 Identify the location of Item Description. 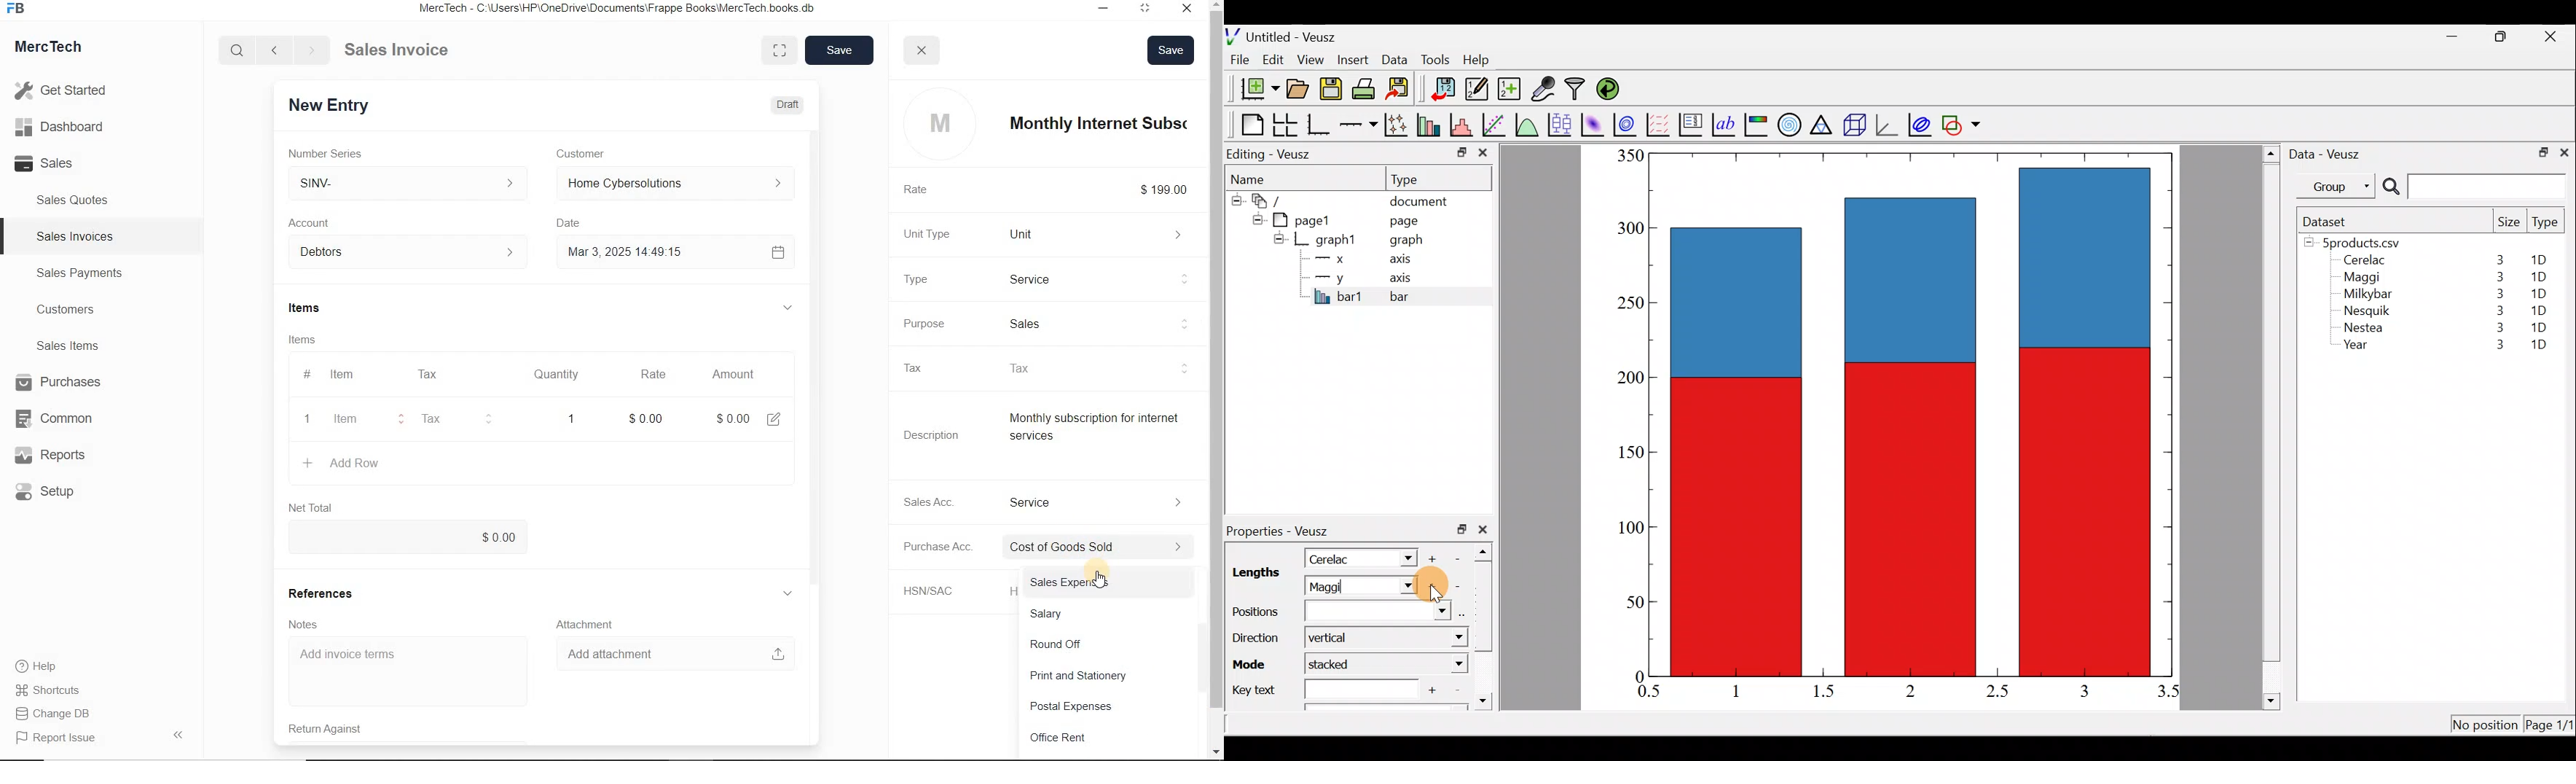
(1106, 433).